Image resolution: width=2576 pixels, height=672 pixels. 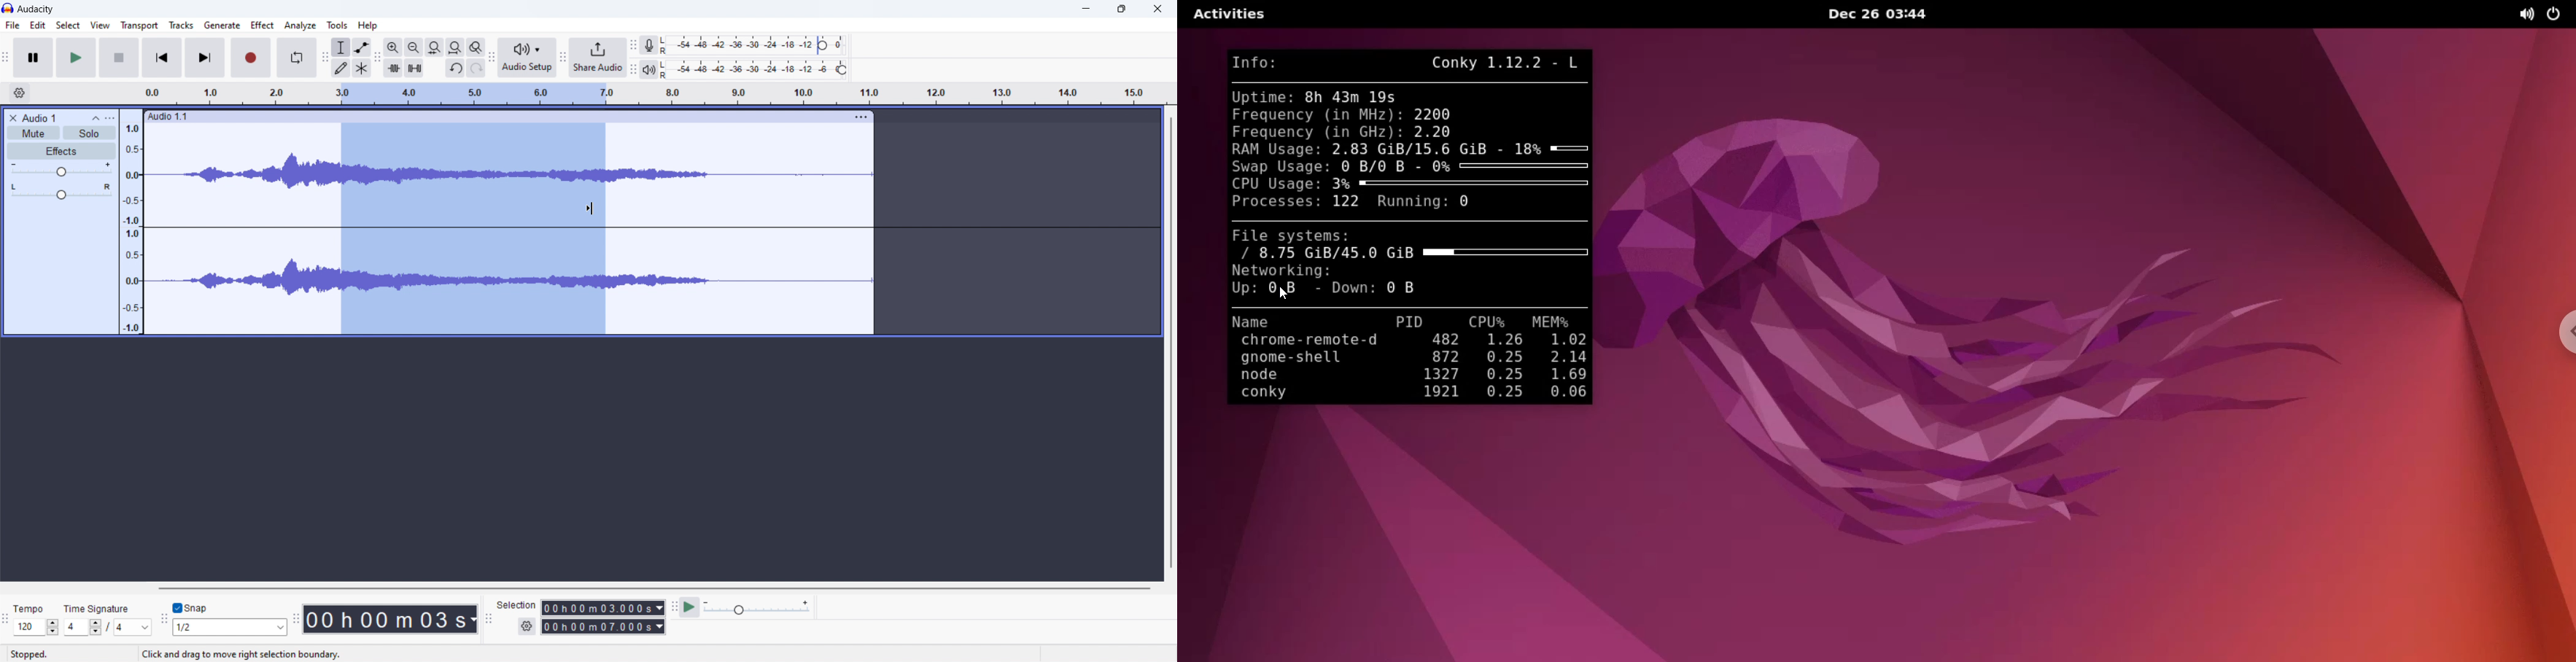 What do you see at coordinates (476, 67) in the screenshot?
I see `redo` at bounding box center [476, 67].